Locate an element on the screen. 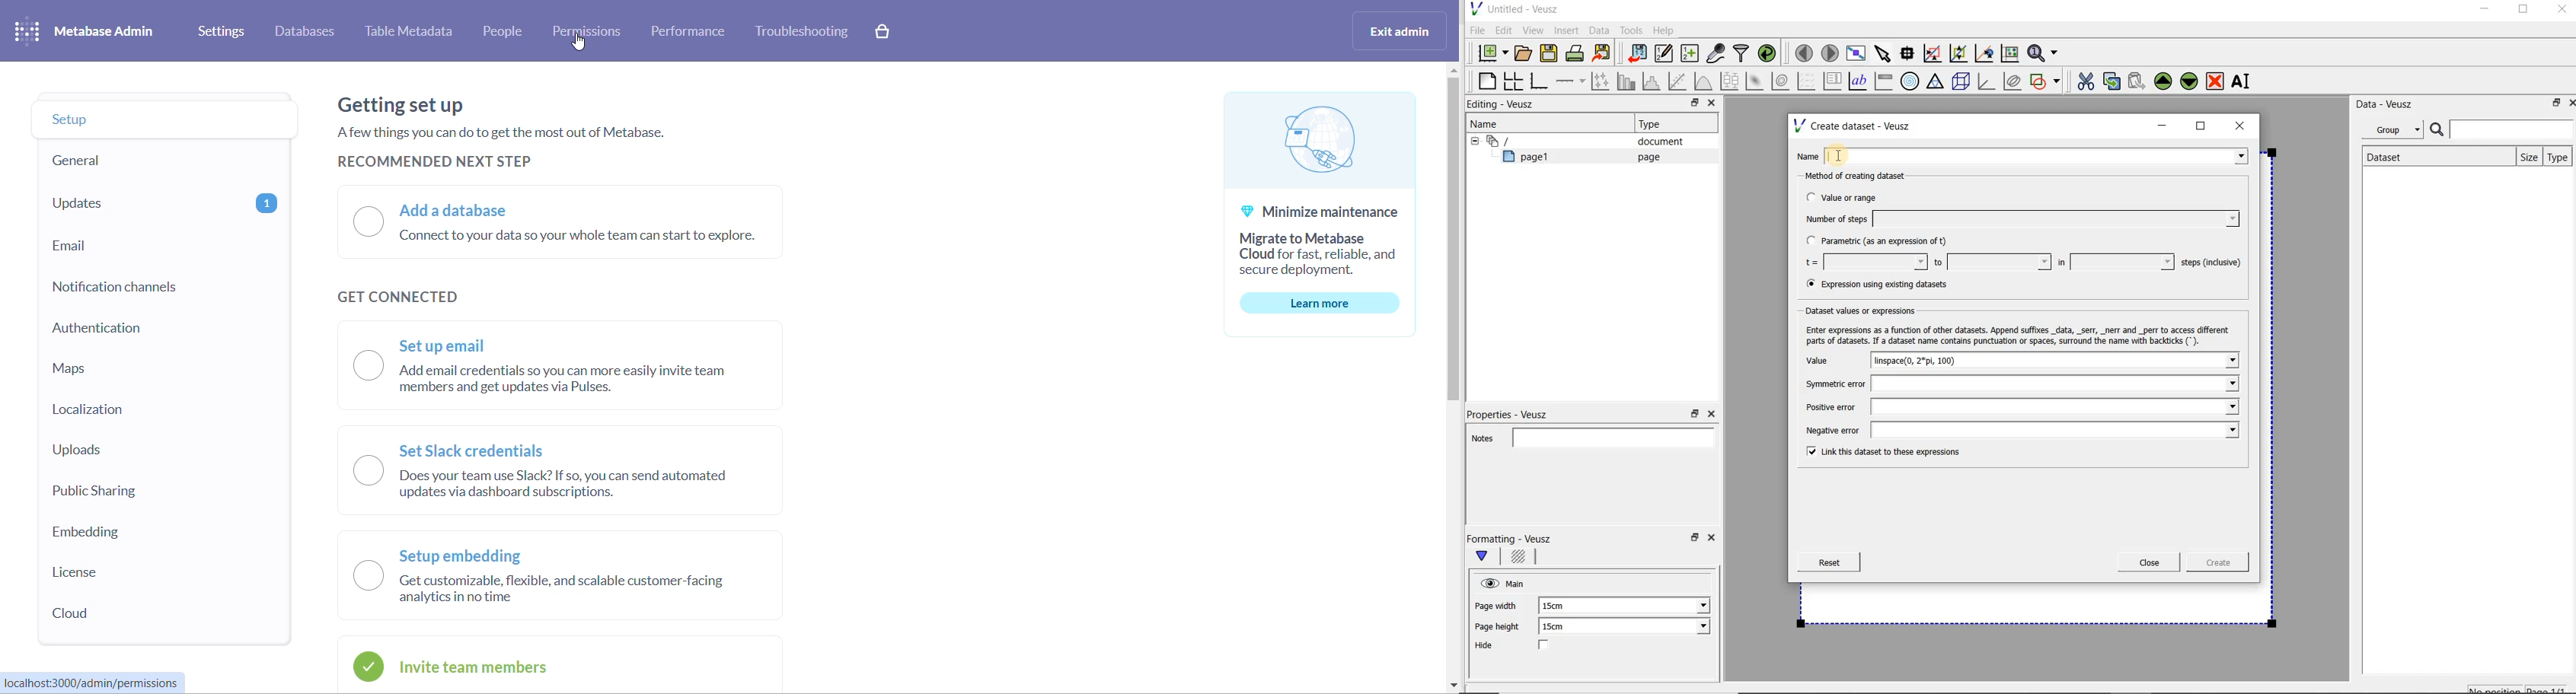 The width and height of the screenshot is (2576, 700). Properties - Veusz is located at coordinates (1514, 412).